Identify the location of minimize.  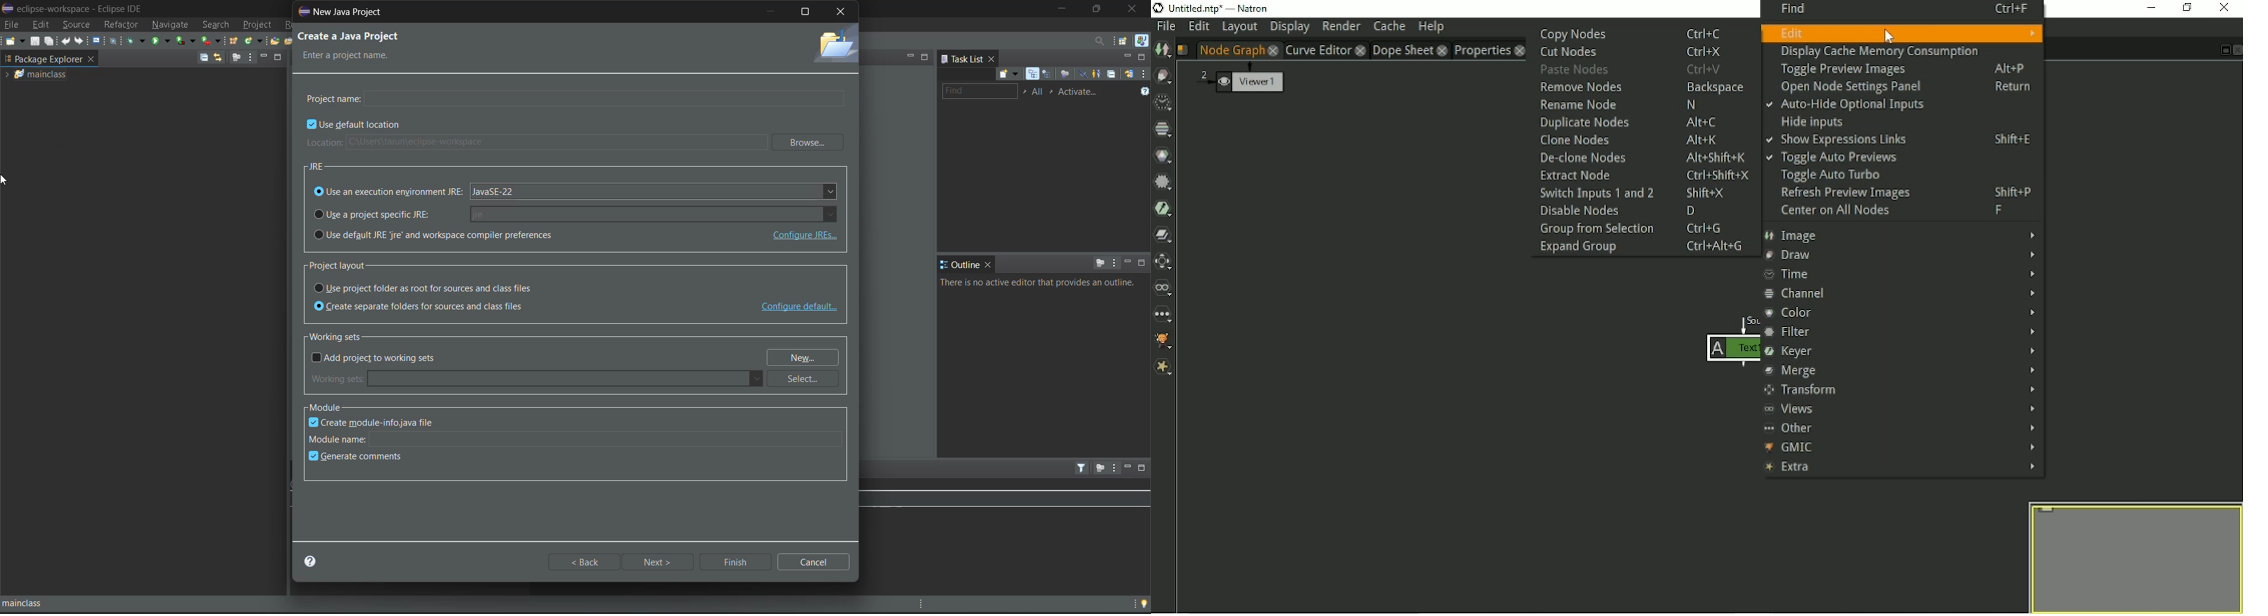
(772, 11).